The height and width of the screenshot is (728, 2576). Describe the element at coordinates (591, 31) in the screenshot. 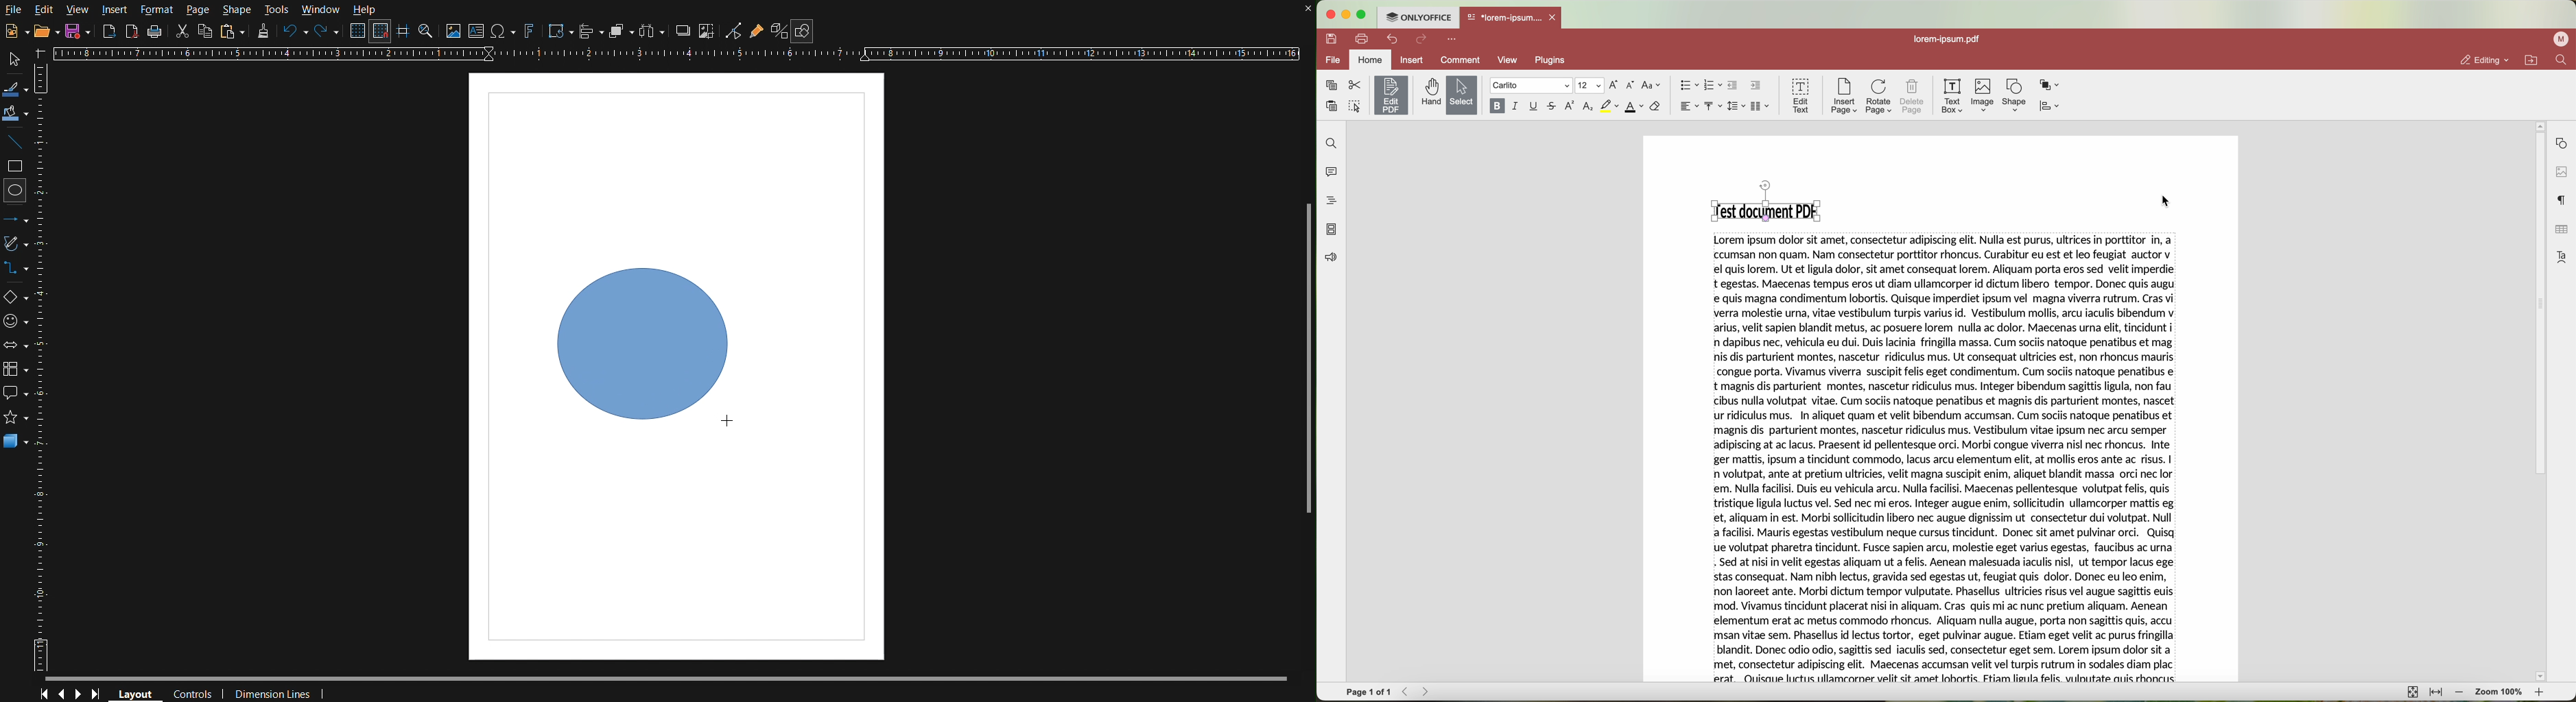

I see `Align` at that location.